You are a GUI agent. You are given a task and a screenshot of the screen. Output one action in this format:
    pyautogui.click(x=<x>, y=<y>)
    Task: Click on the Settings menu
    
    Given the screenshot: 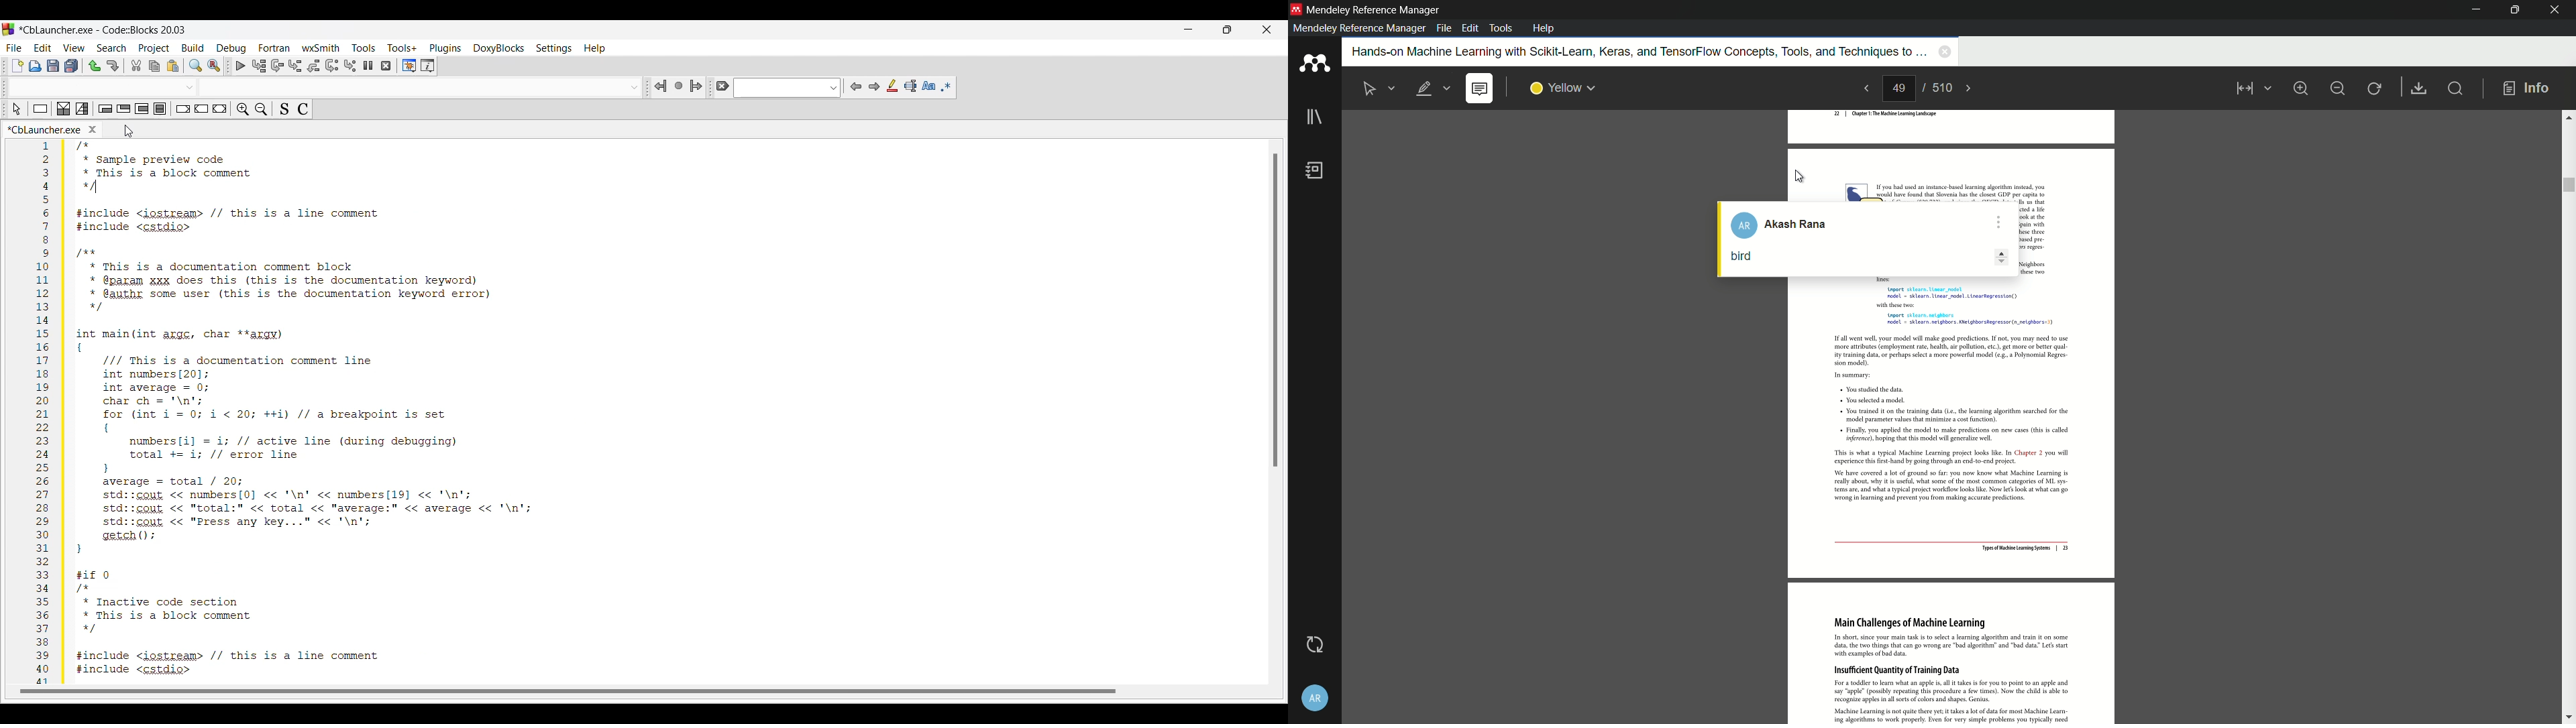 What is the action you would take?
    pyautogui.click(x=554, y=48)
    